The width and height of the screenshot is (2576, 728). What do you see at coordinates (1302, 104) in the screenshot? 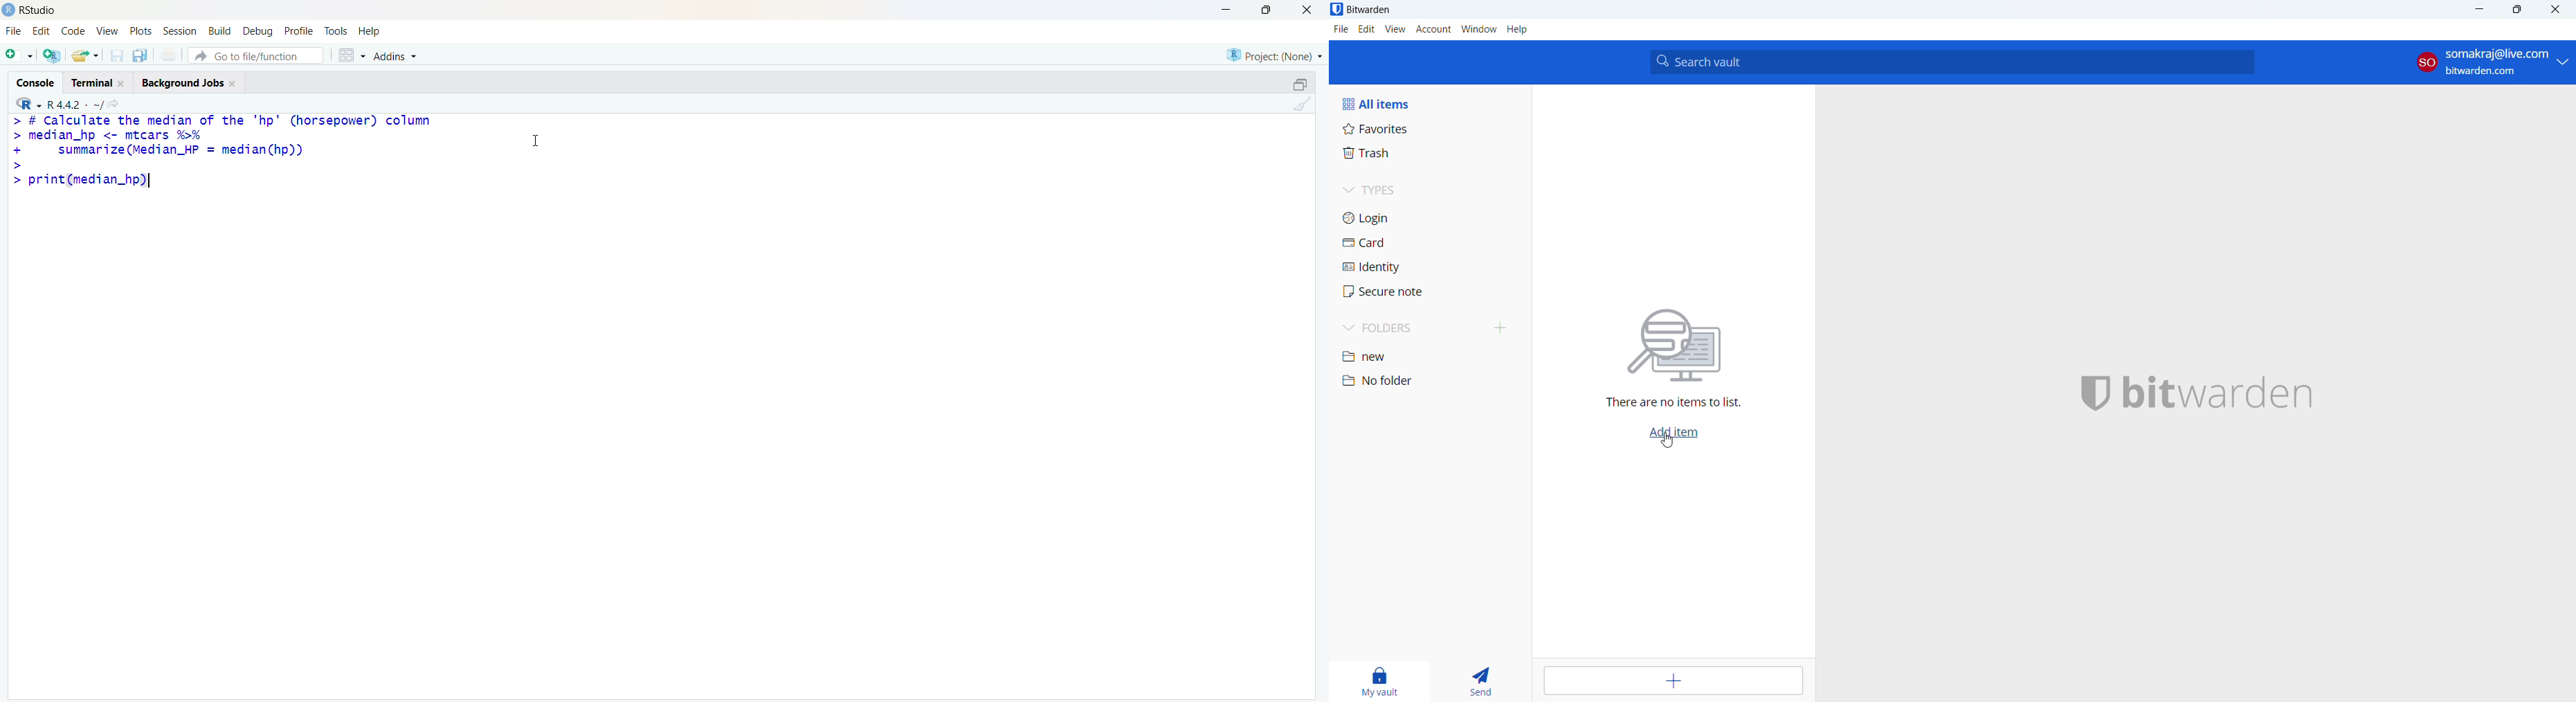
I see `clean` at bounding box center [1302, 104].